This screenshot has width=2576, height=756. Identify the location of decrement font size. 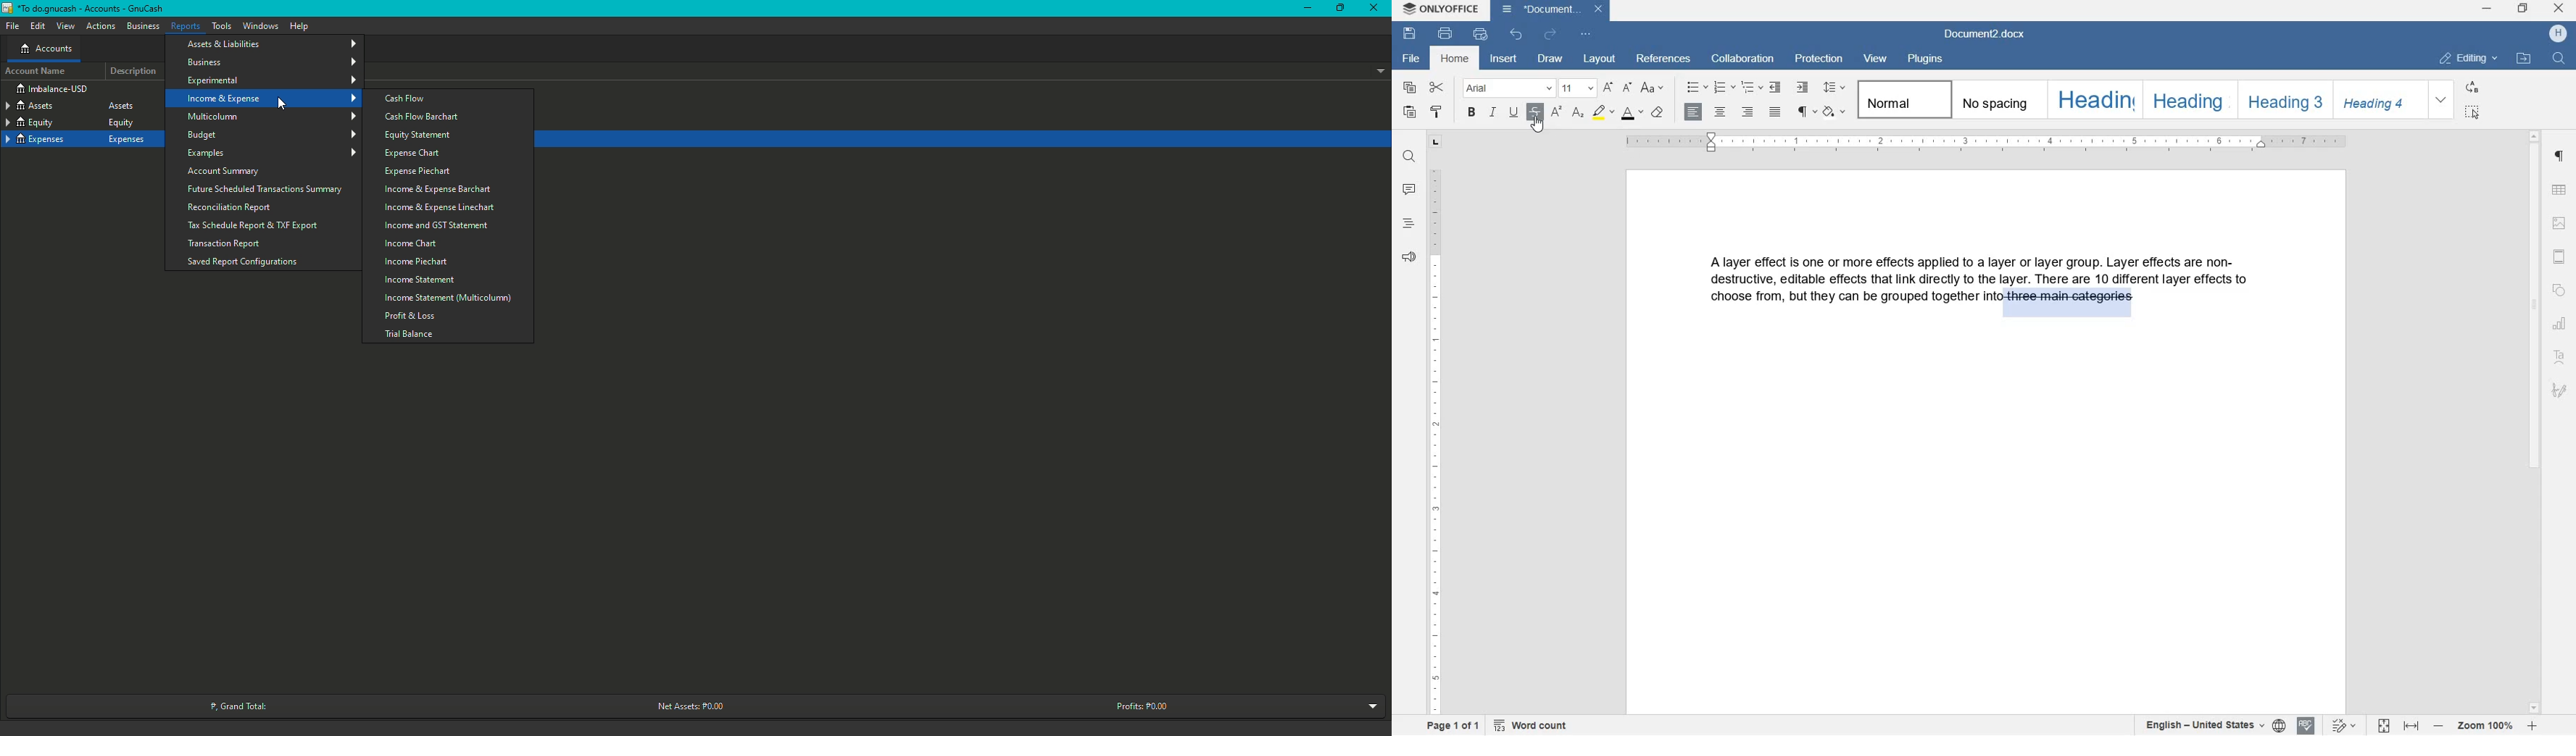
(1629, 88).